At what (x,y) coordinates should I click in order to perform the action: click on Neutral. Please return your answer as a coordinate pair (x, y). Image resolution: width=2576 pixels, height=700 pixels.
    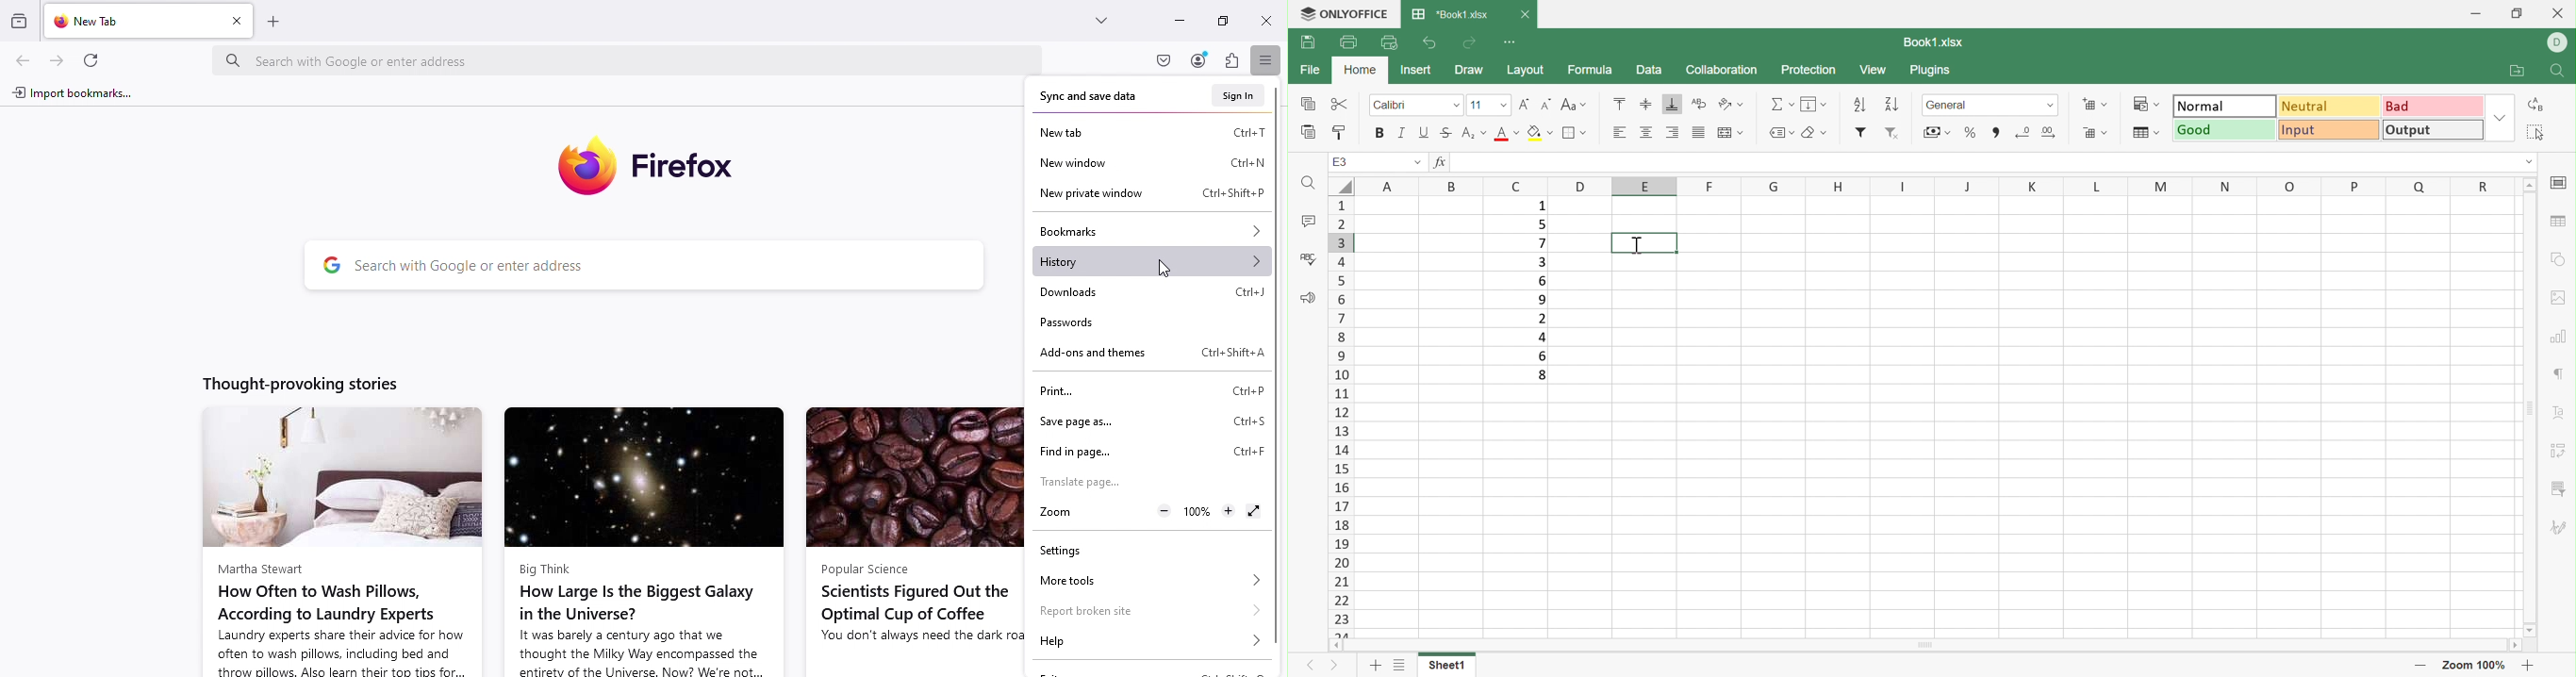
    Looking at the image, I should click on (2328, 107).